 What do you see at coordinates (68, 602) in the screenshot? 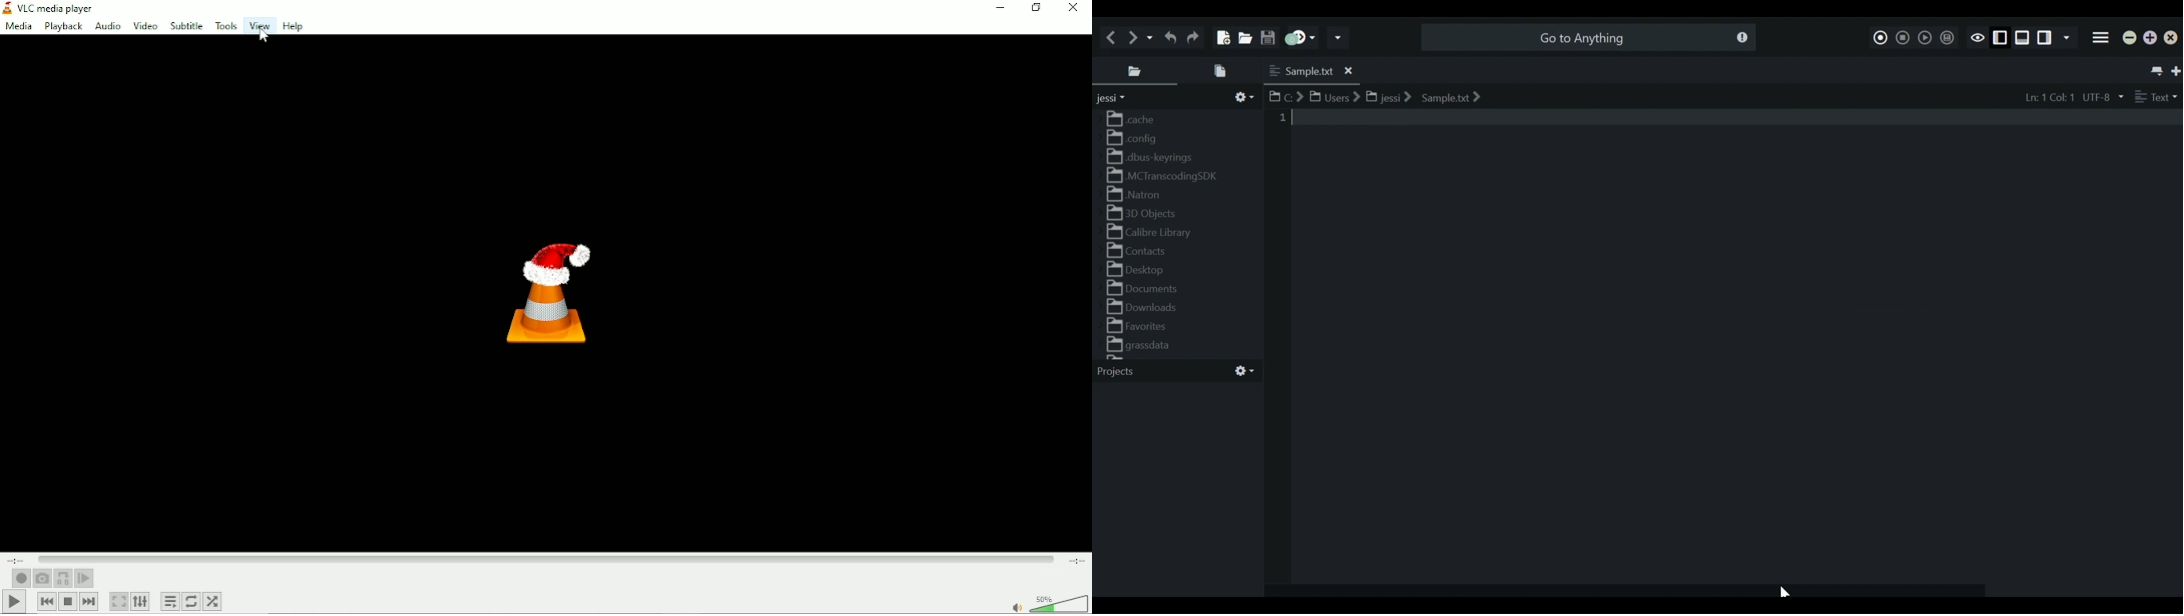
I see `Stop playlist` at bounding box center [68, 602].